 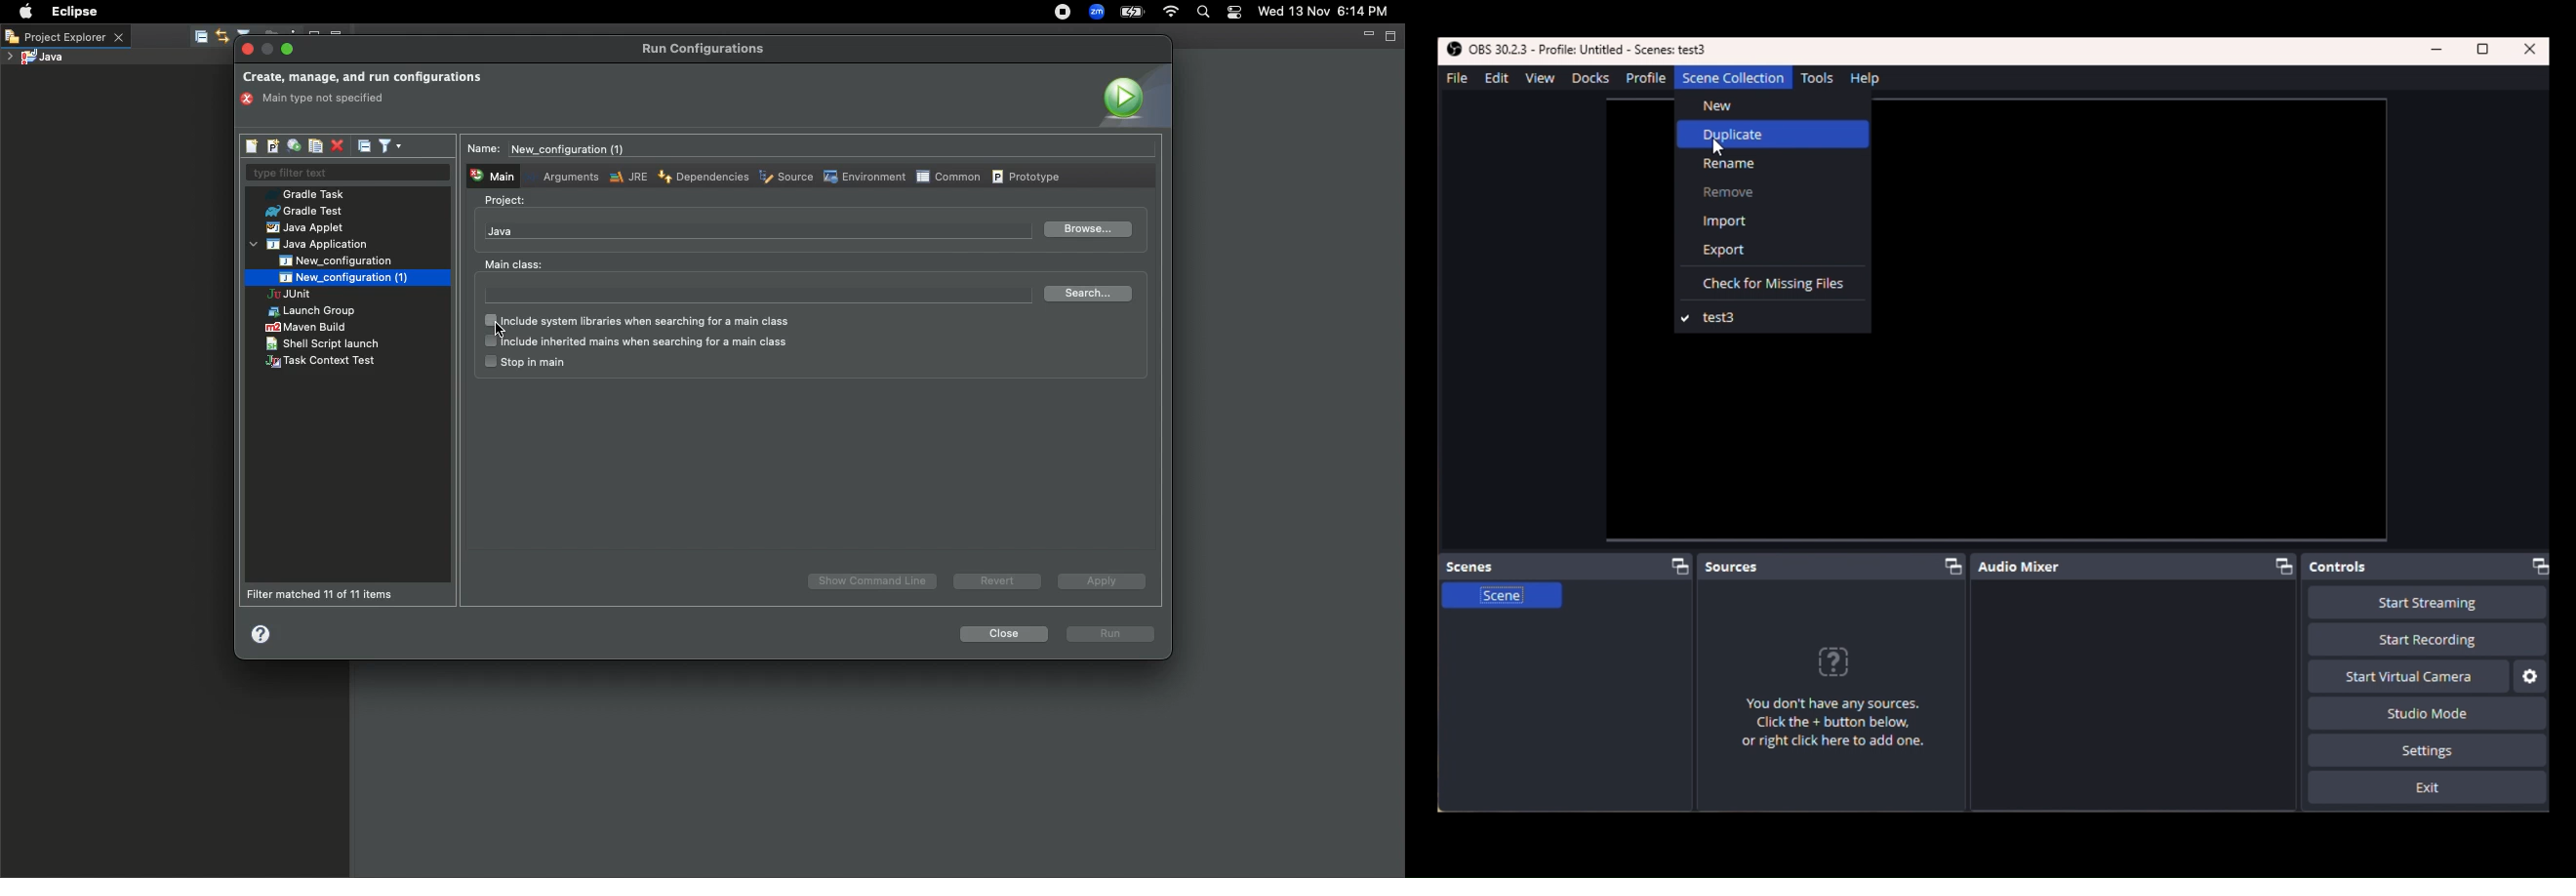 I want to click on test3, so click(x=1773, y=318).